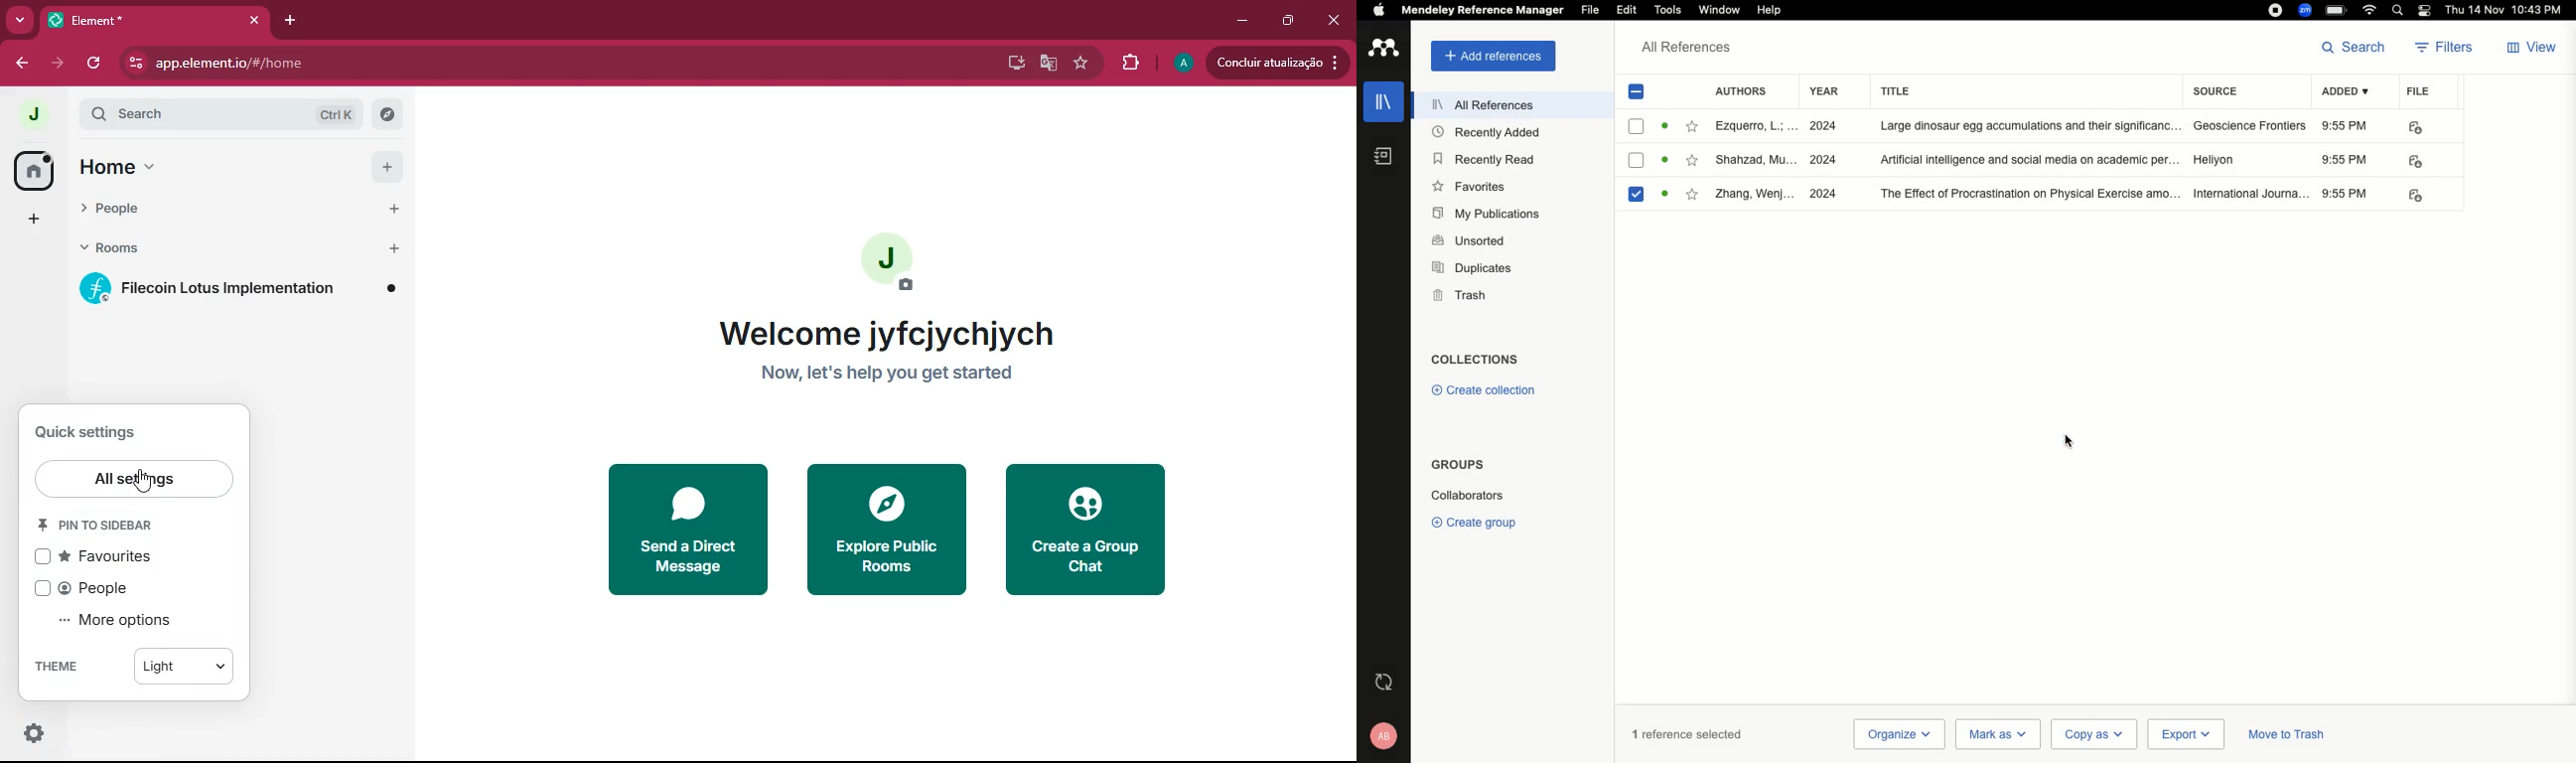 This screenshot has height=784, width=2576. What do you see at coordinates (143, 480) in the screenshot?
I see `cursor` at bounding box center [143, 480].